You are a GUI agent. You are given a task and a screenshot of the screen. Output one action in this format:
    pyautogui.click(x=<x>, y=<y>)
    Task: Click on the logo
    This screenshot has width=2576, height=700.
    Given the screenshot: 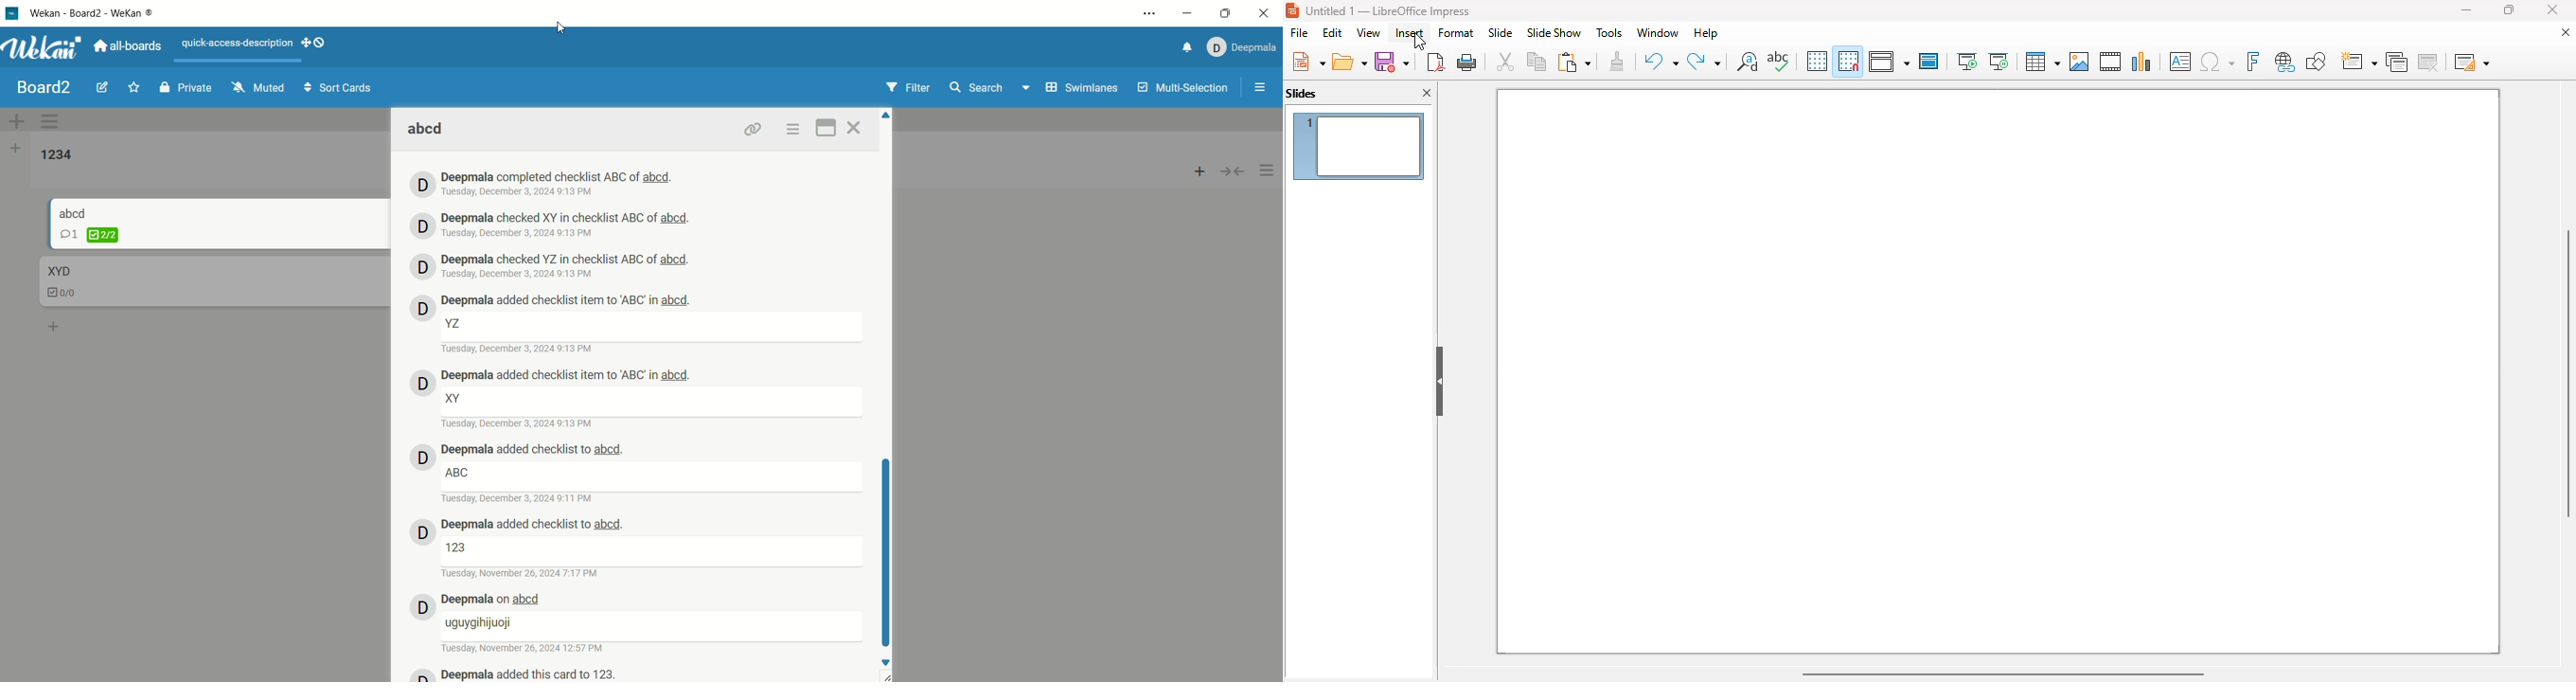 What is the action you would take?
    pyautogui.click(x=13, y=15)
    